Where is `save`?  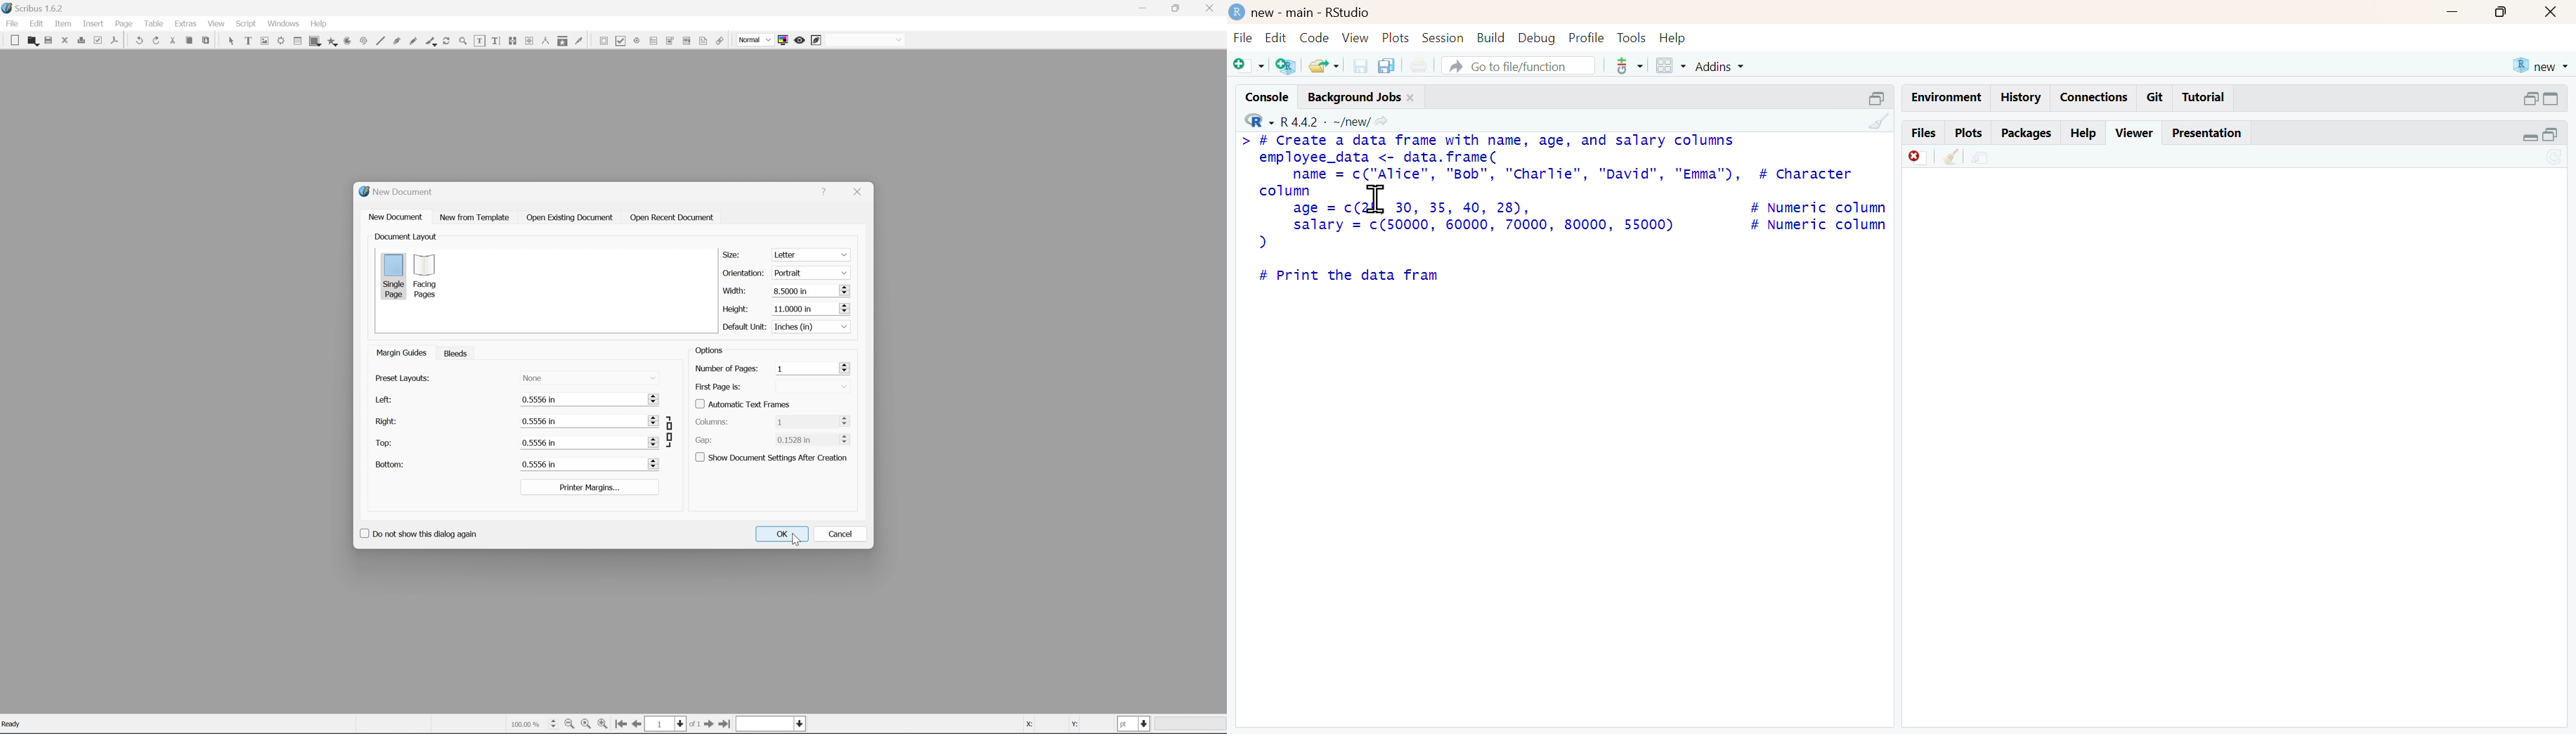
save is located at coordinates (47, 39).